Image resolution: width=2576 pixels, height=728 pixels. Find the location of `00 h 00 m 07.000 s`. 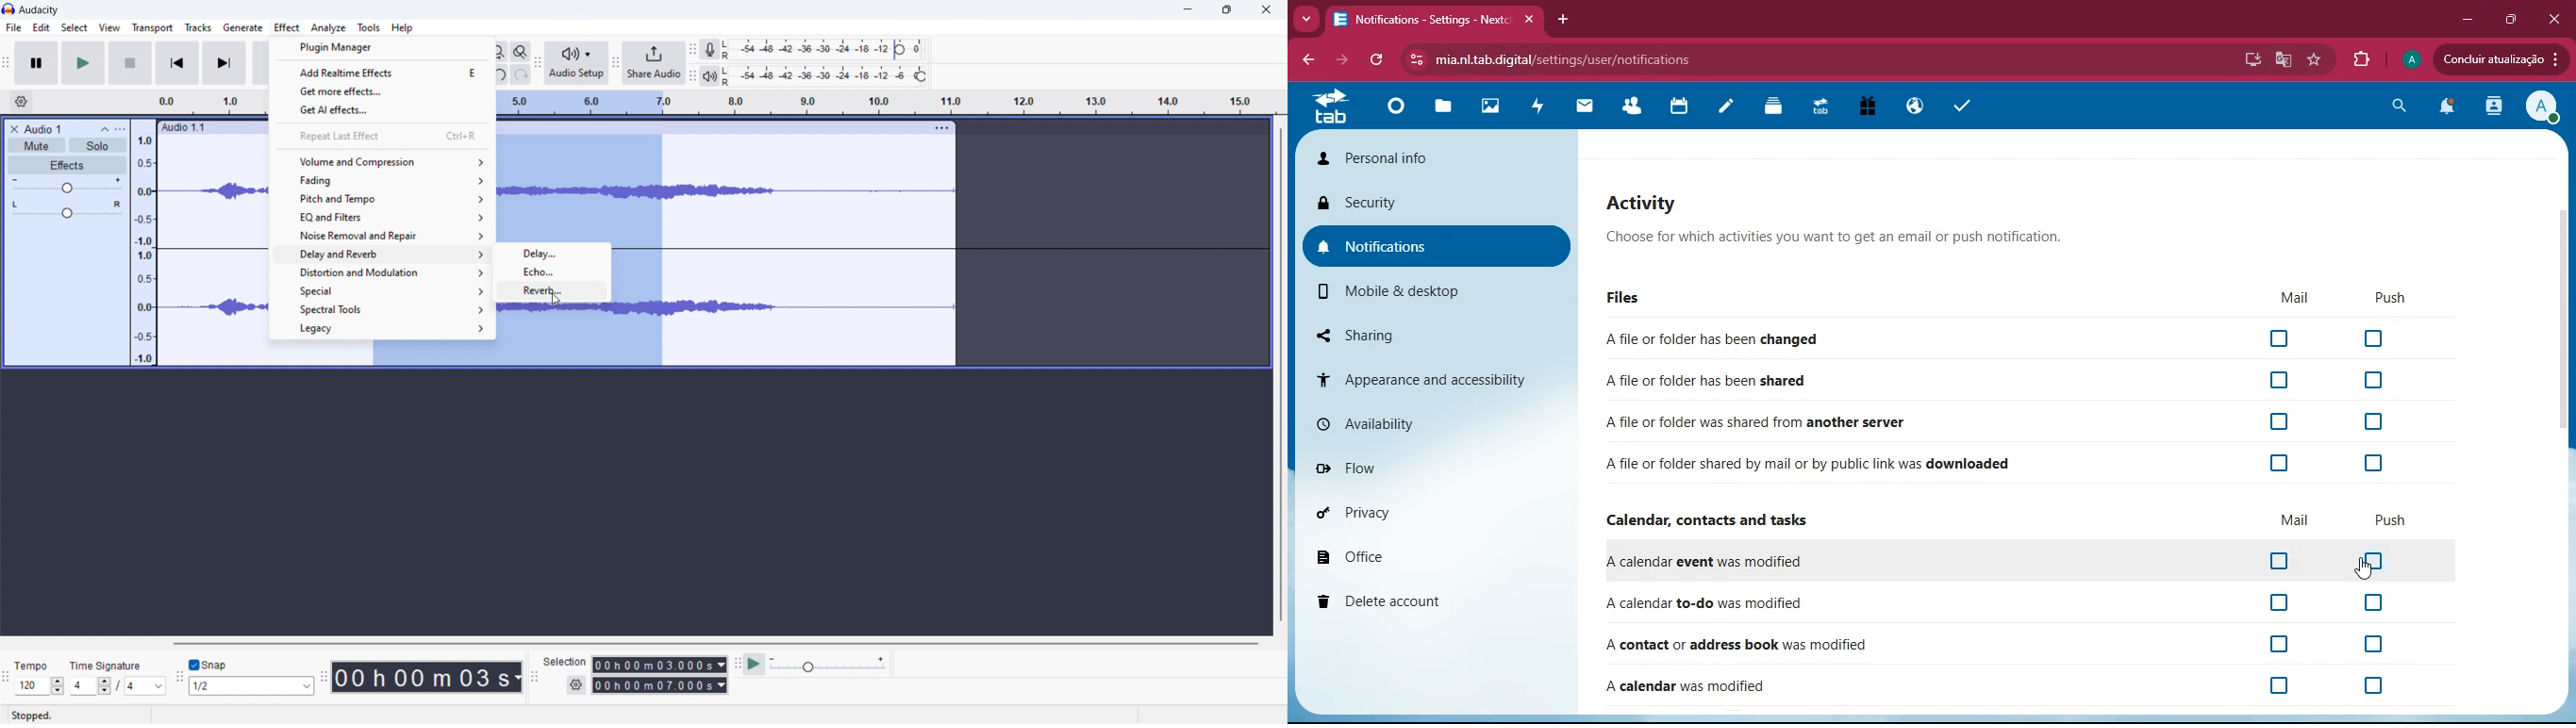

00 h 00 m 07.000 s is located at coordinates (659, 686).